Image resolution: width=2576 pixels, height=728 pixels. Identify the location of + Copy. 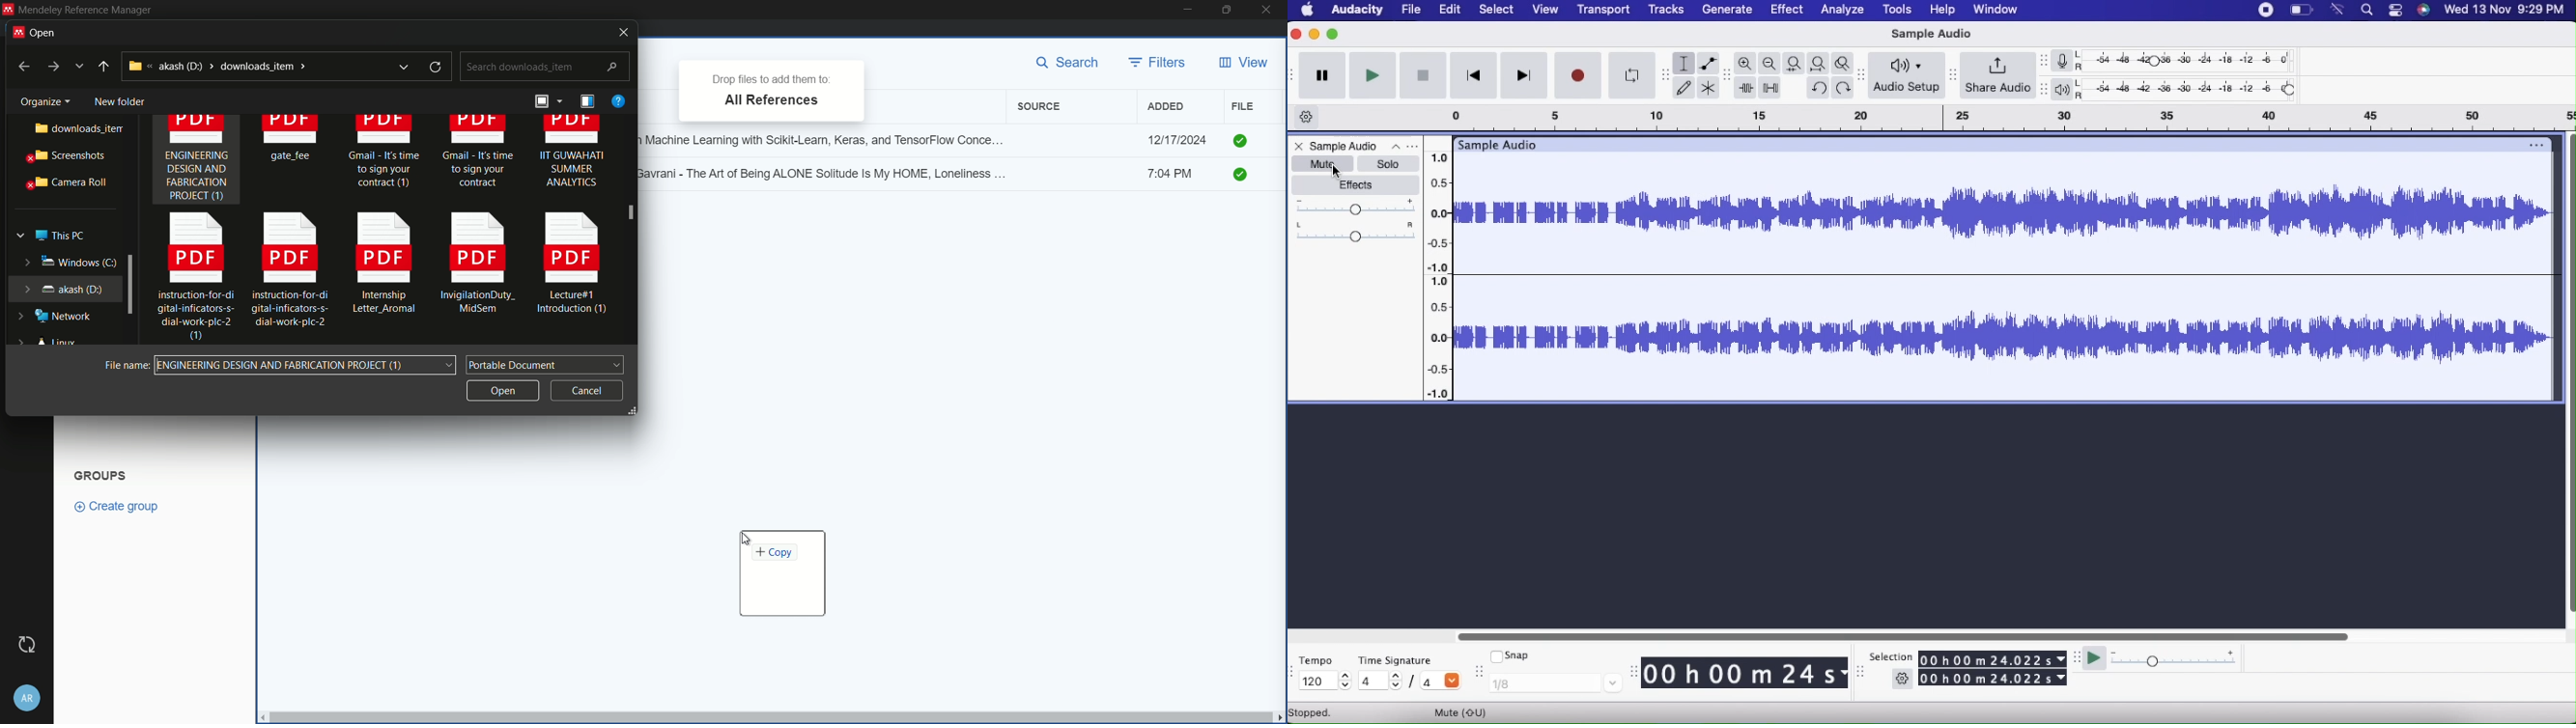
(782, 575).